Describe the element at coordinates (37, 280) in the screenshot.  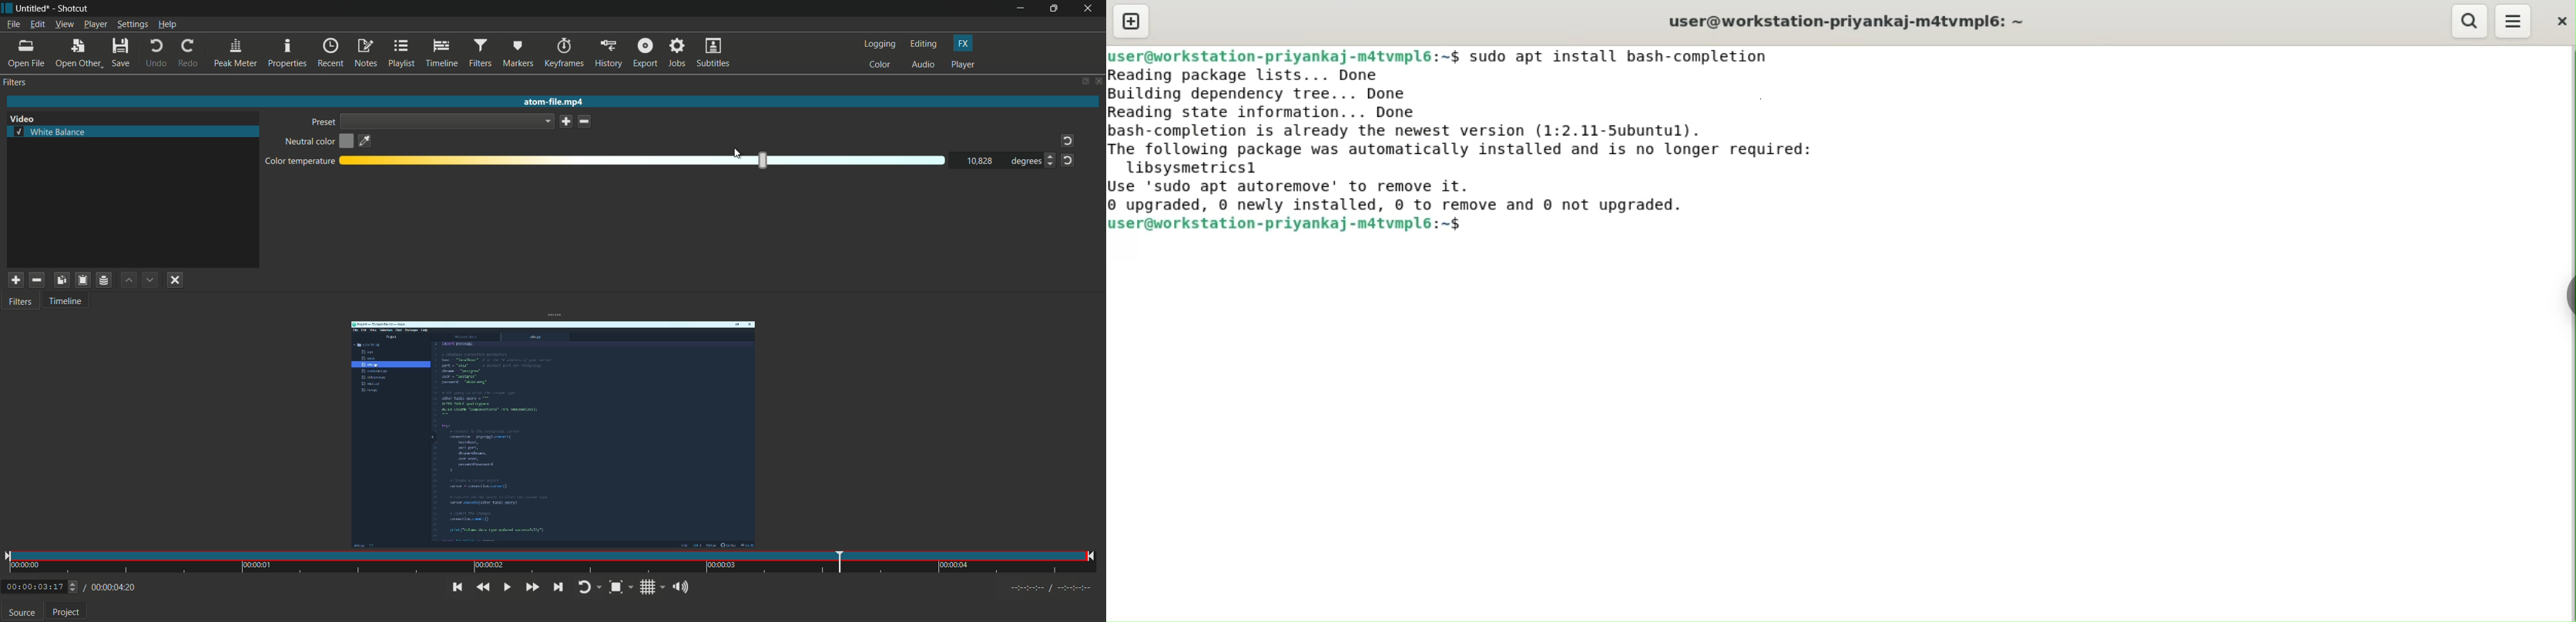
I see `remove selected filter` at that location.